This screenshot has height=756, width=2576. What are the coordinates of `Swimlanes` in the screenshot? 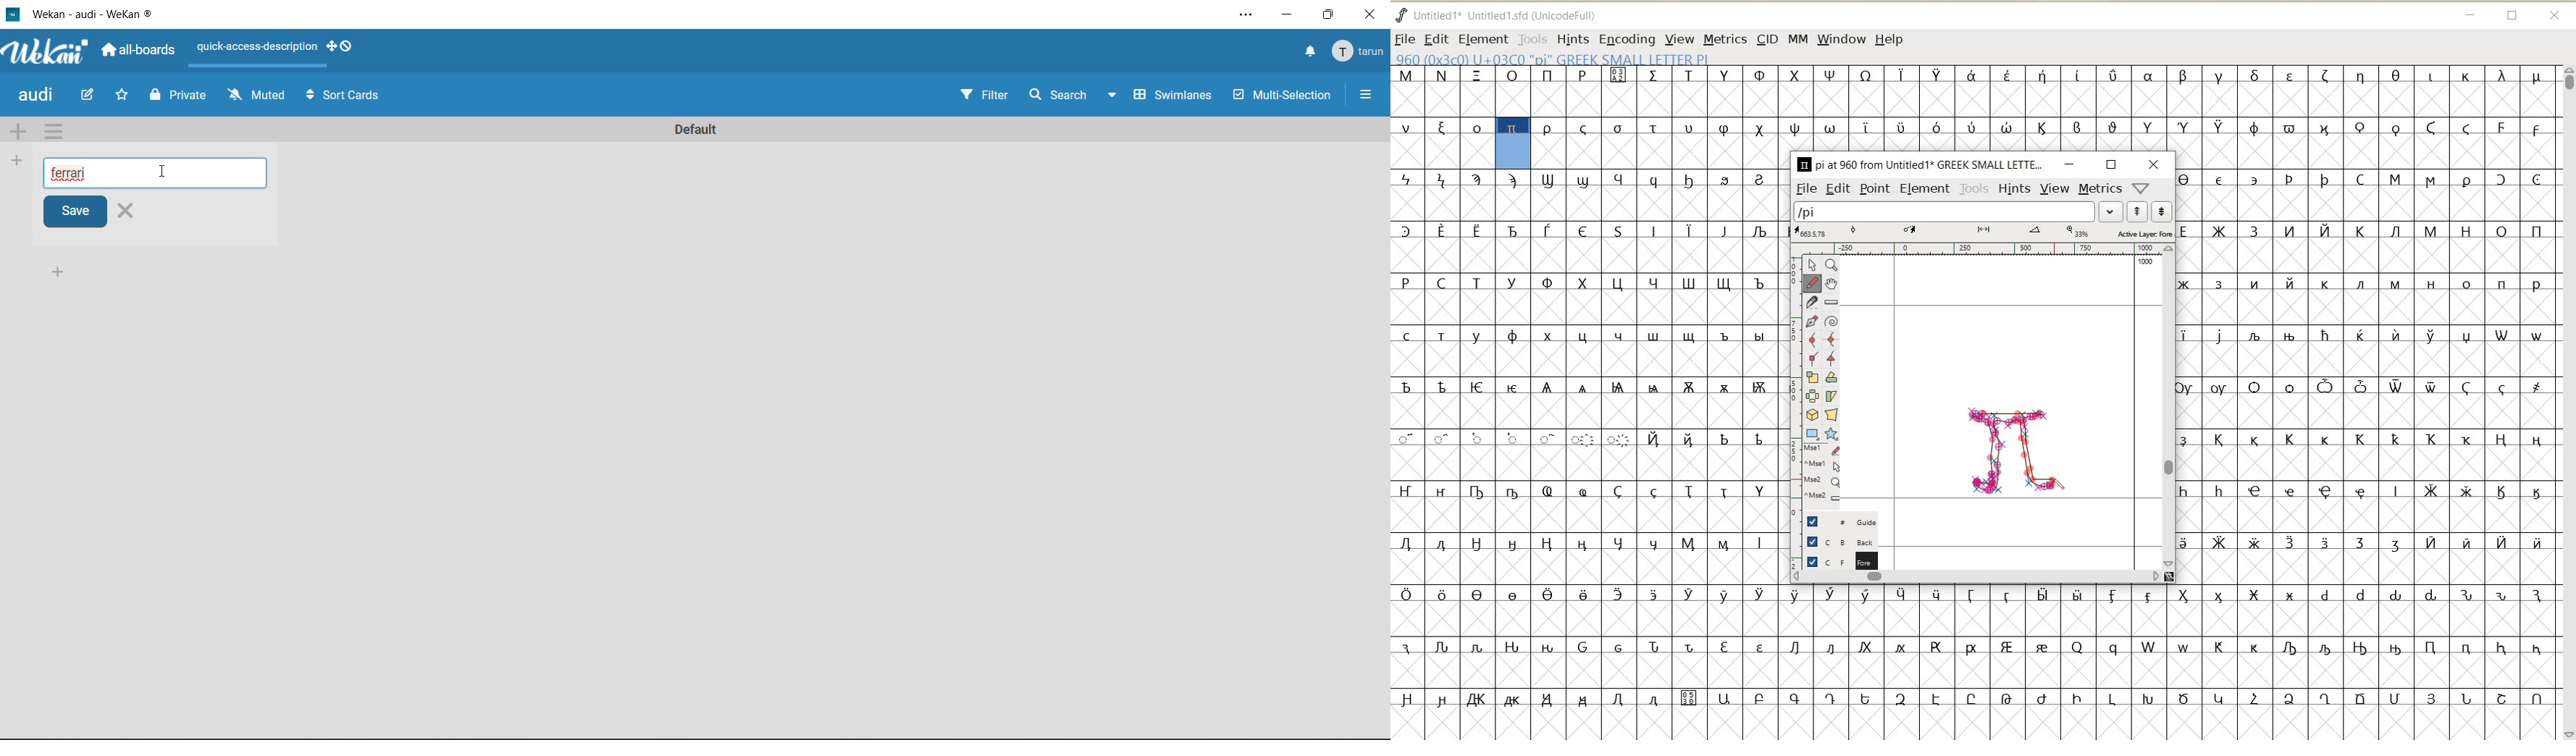 It's located at (1173, 97).